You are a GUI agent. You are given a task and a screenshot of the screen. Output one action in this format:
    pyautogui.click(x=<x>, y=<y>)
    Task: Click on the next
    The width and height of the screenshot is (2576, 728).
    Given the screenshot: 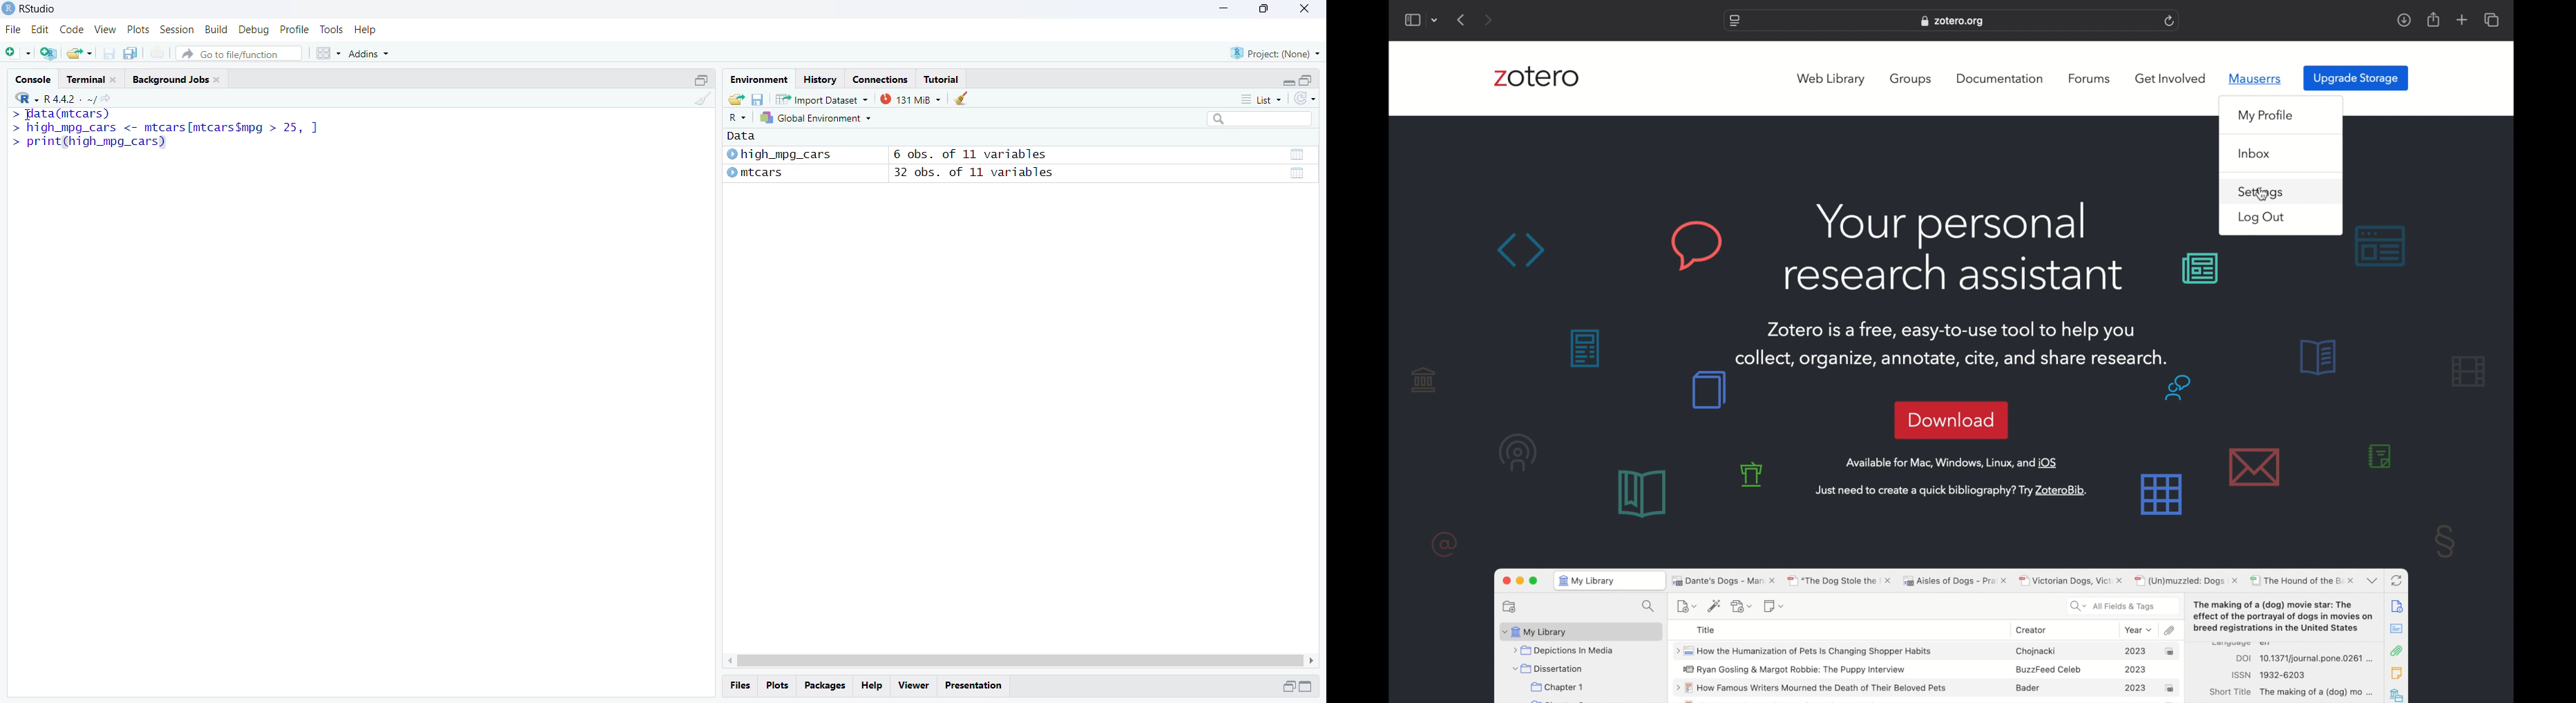 What is the action you would take?
    pyautogui.click(x=1490, y=20)
    